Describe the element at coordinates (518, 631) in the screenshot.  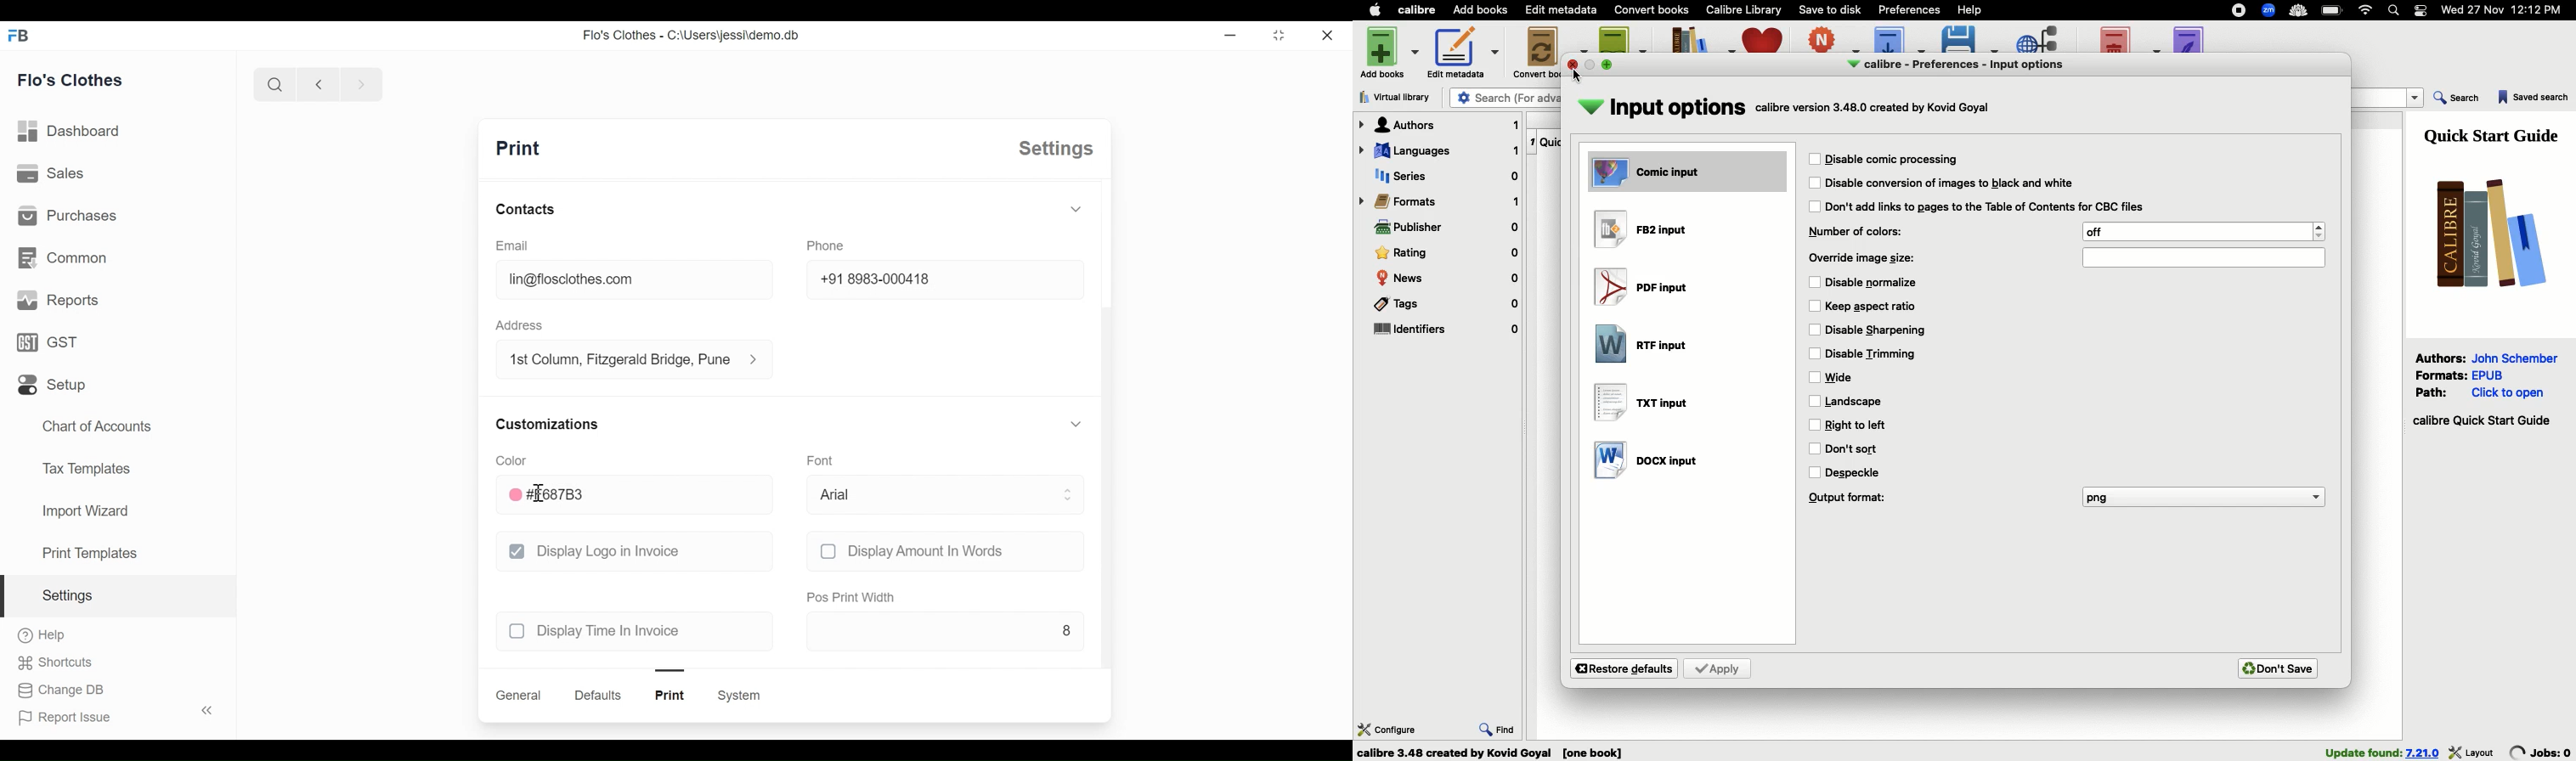
I see `checkbox` at that location.